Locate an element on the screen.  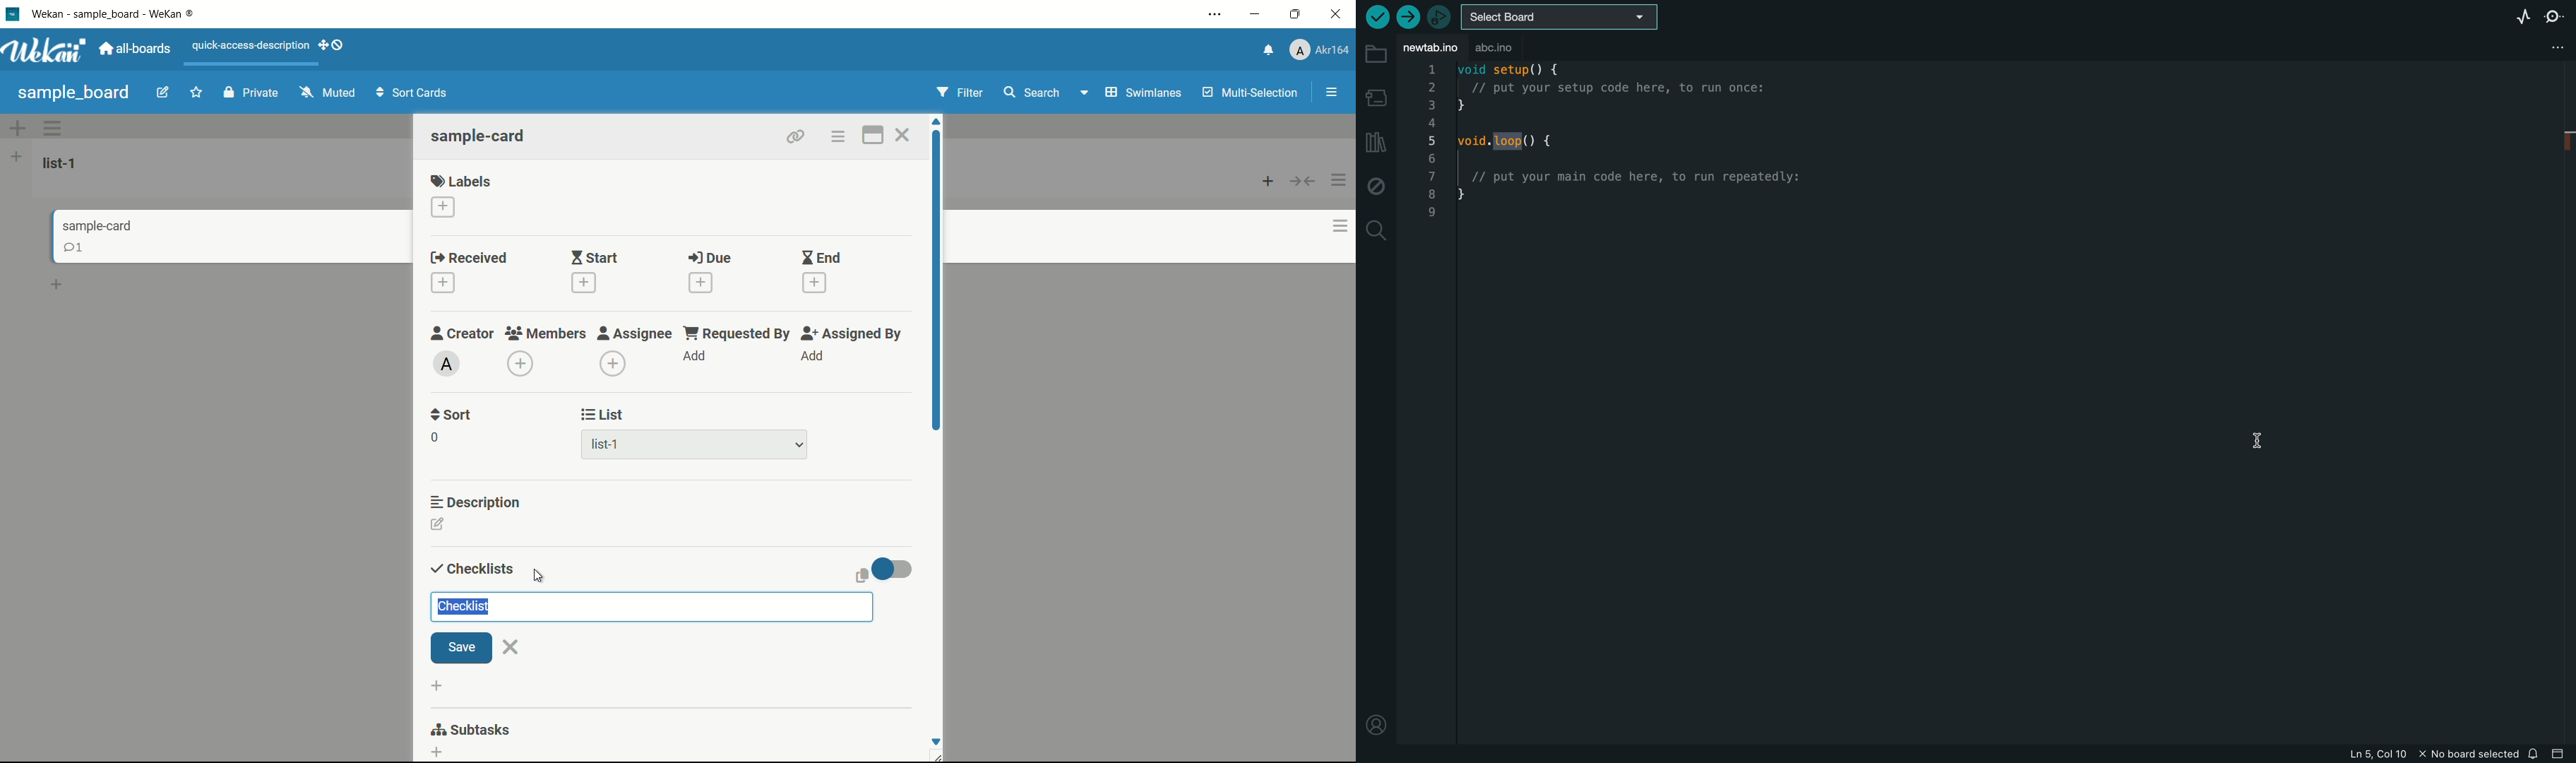
add date is located at coordinates (443, 283).